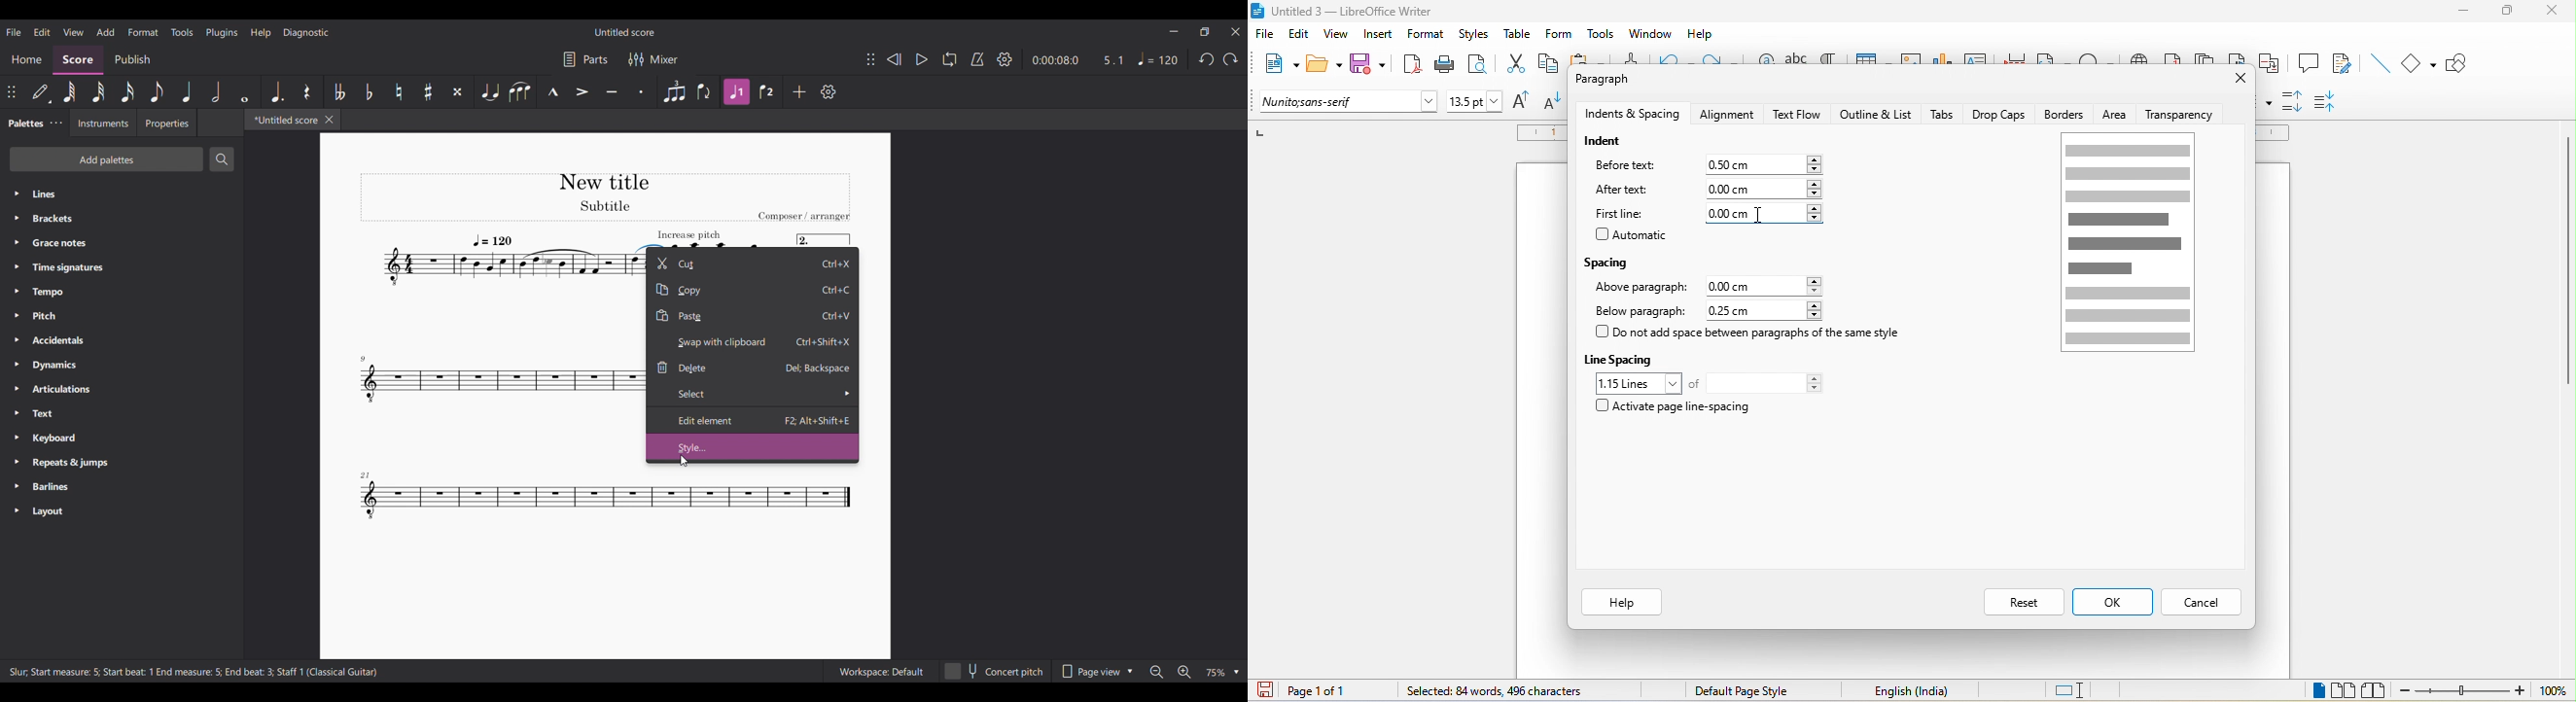  I want to click on Pitch, so click(122, 316).